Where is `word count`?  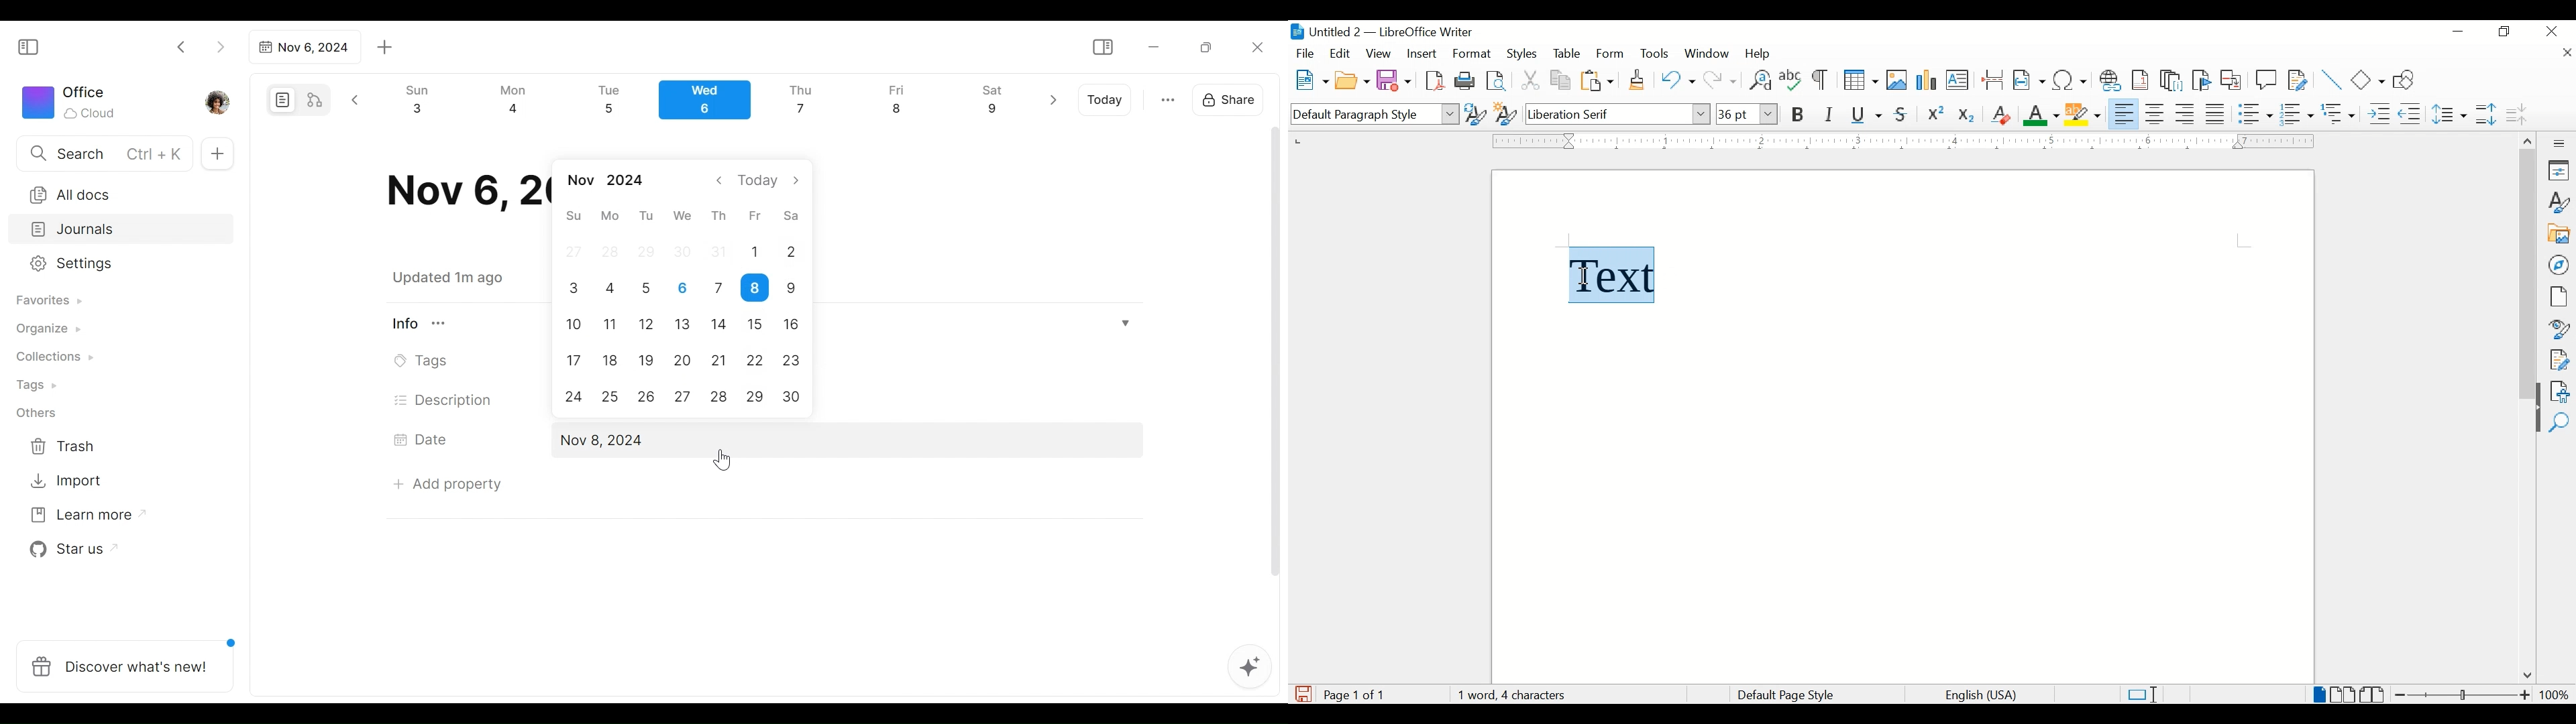 word count is located at coordinates (1511, 695).